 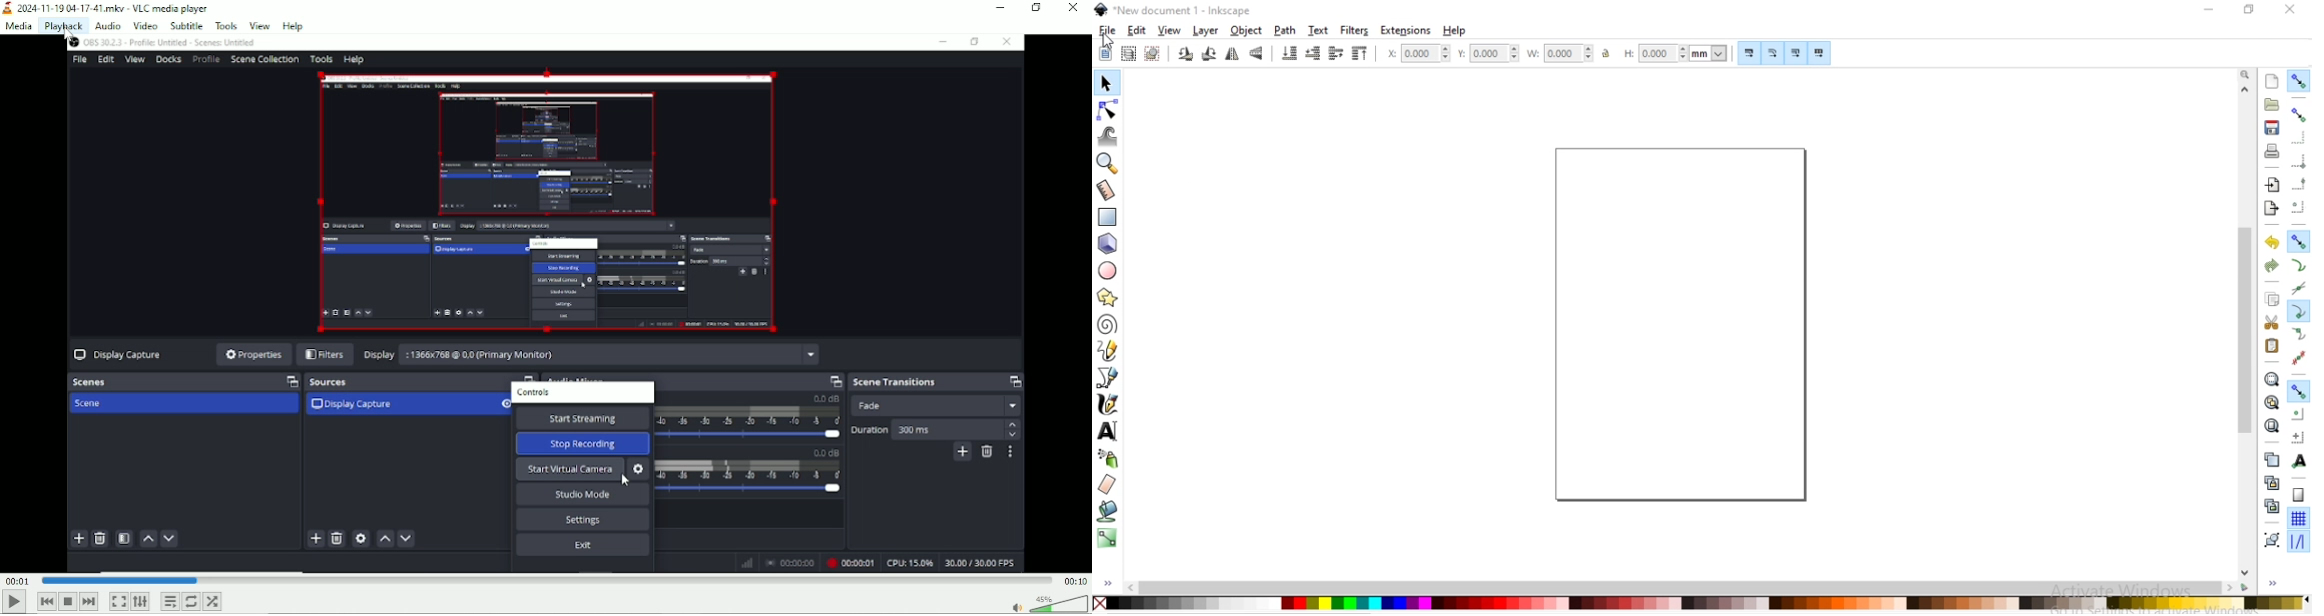 What do you see at coordinates (1406, 31) in the screenshot?
I see `extensions` at bounding box center [1406, 31].